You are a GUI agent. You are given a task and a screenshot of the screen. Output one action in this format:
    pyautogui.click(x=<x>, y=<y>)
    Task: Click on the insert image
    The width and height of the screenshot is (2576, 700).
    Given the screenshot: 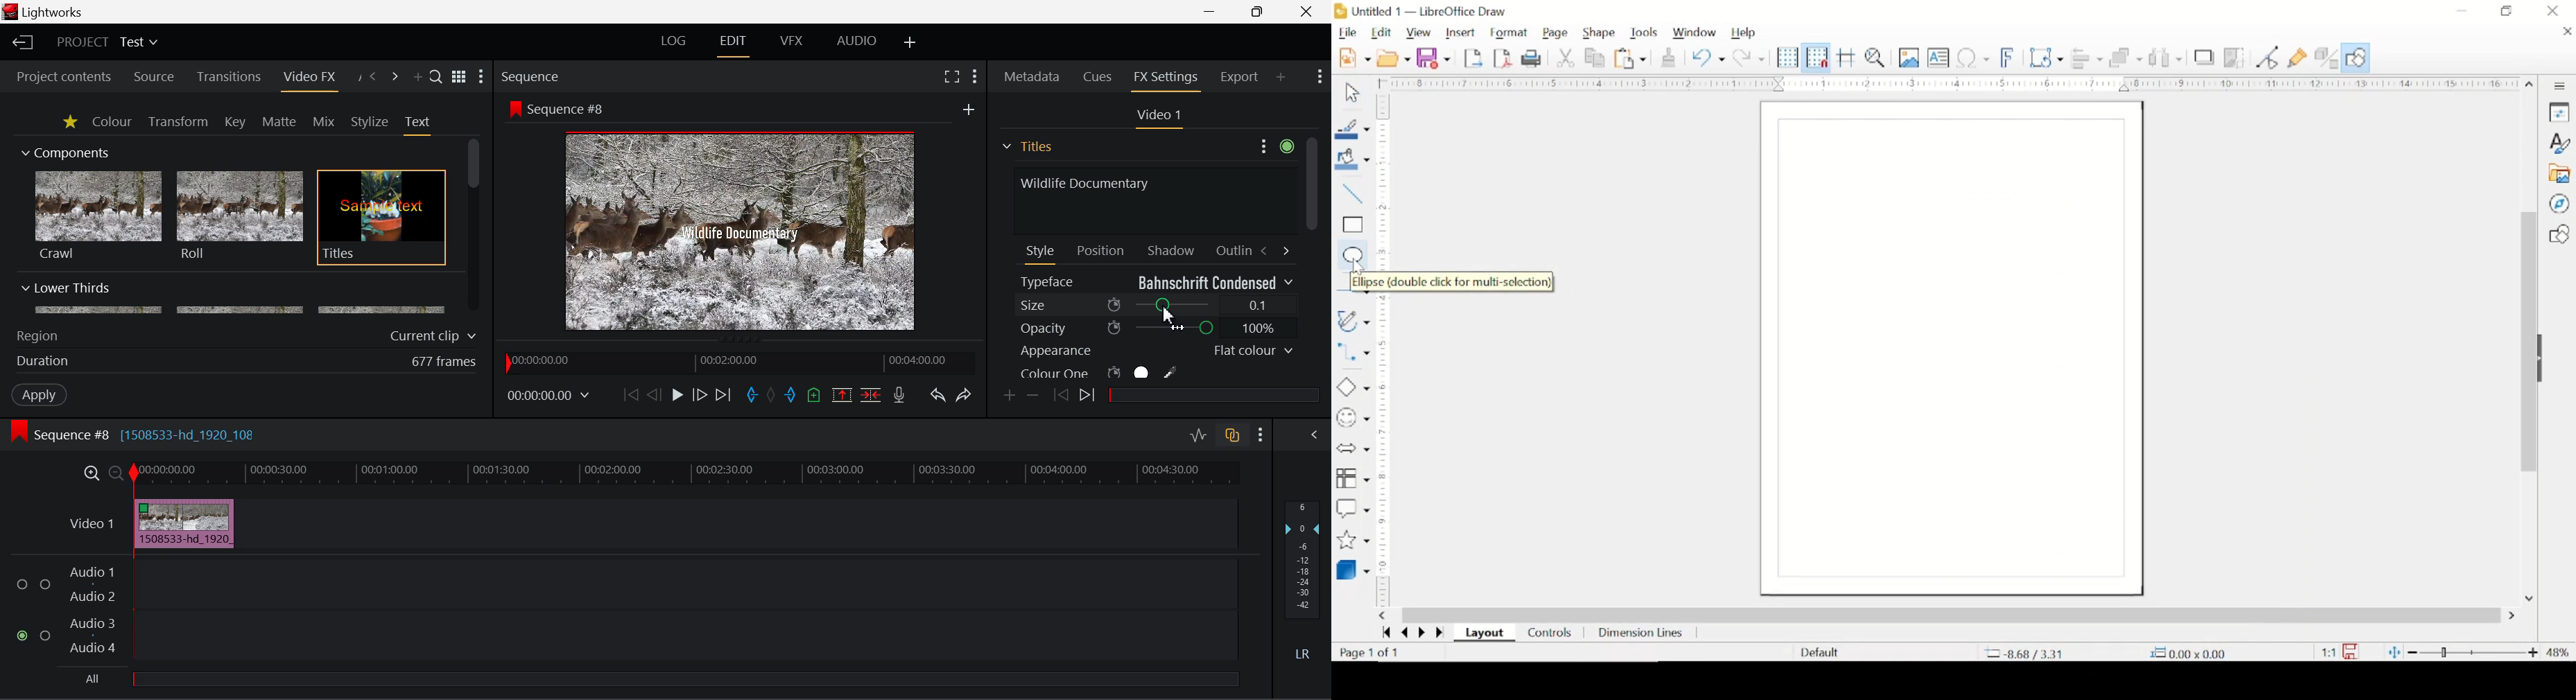 What is the action you would take?
    pyautogui.click(x=1909, y=58)
    